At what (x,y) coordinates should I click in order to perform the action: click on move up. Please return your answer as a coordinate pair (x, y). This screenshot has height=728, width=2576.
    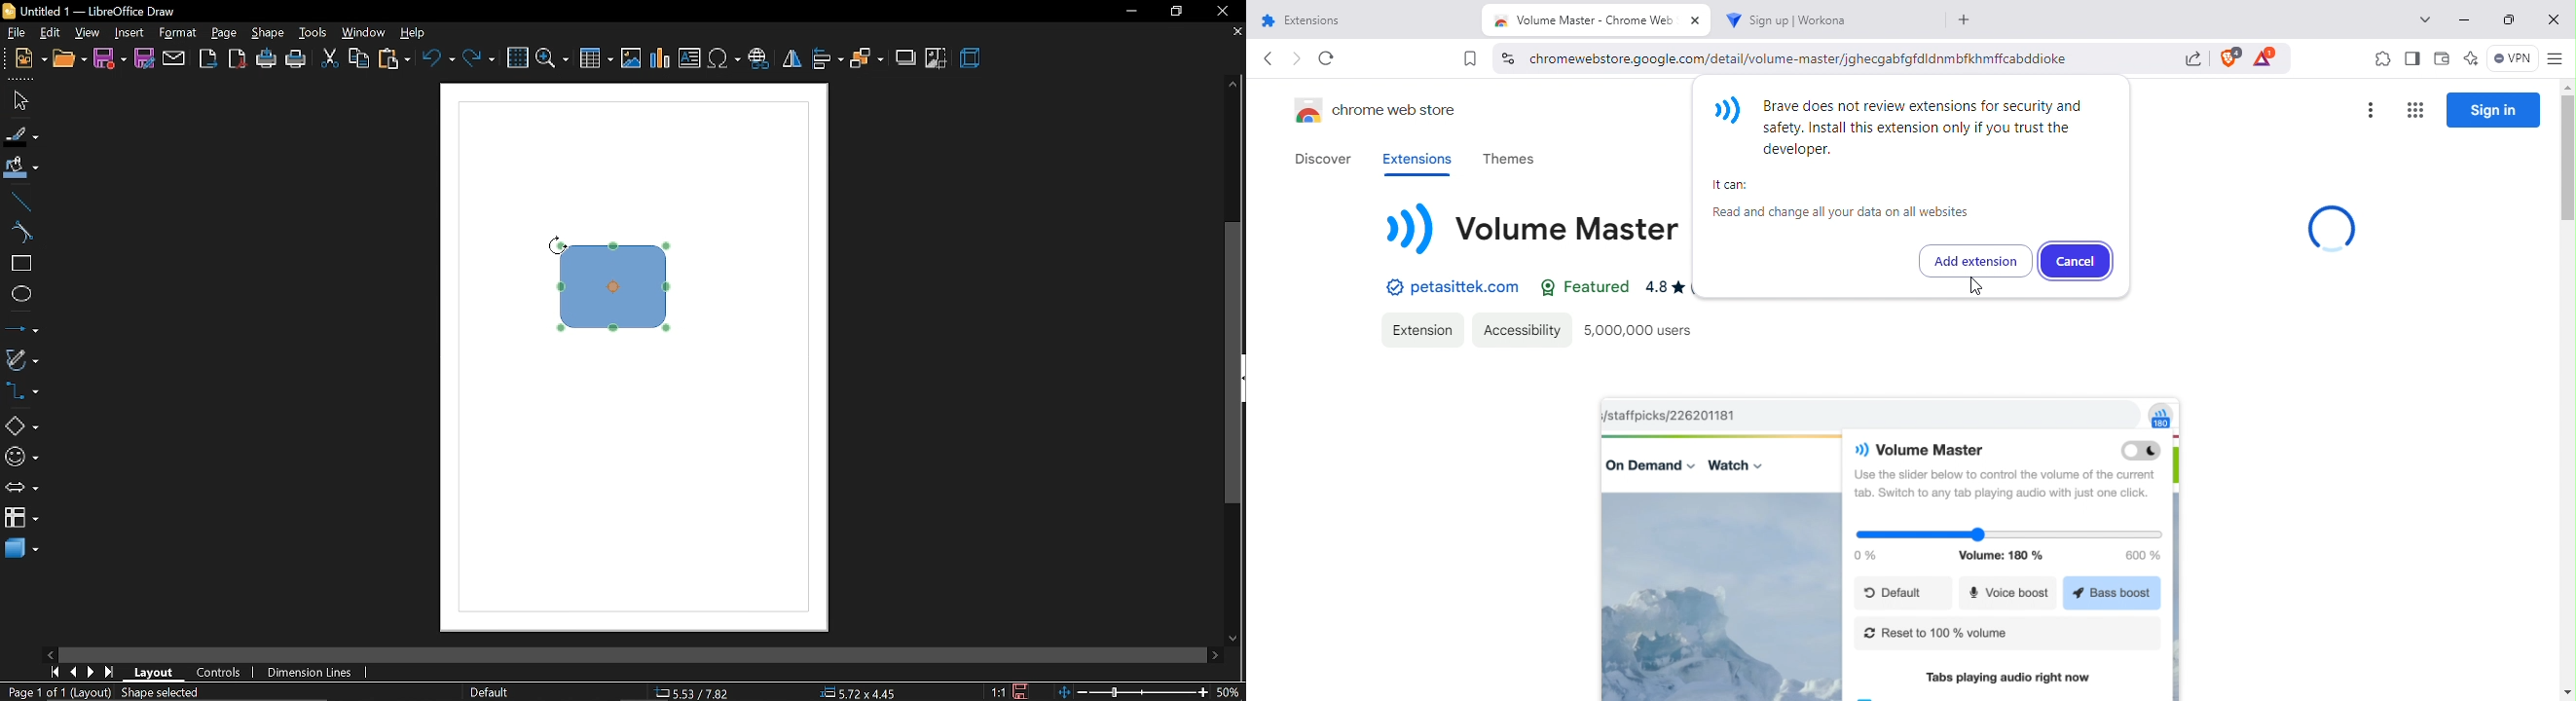
    Looking at the image, I should click on (1234, 85).